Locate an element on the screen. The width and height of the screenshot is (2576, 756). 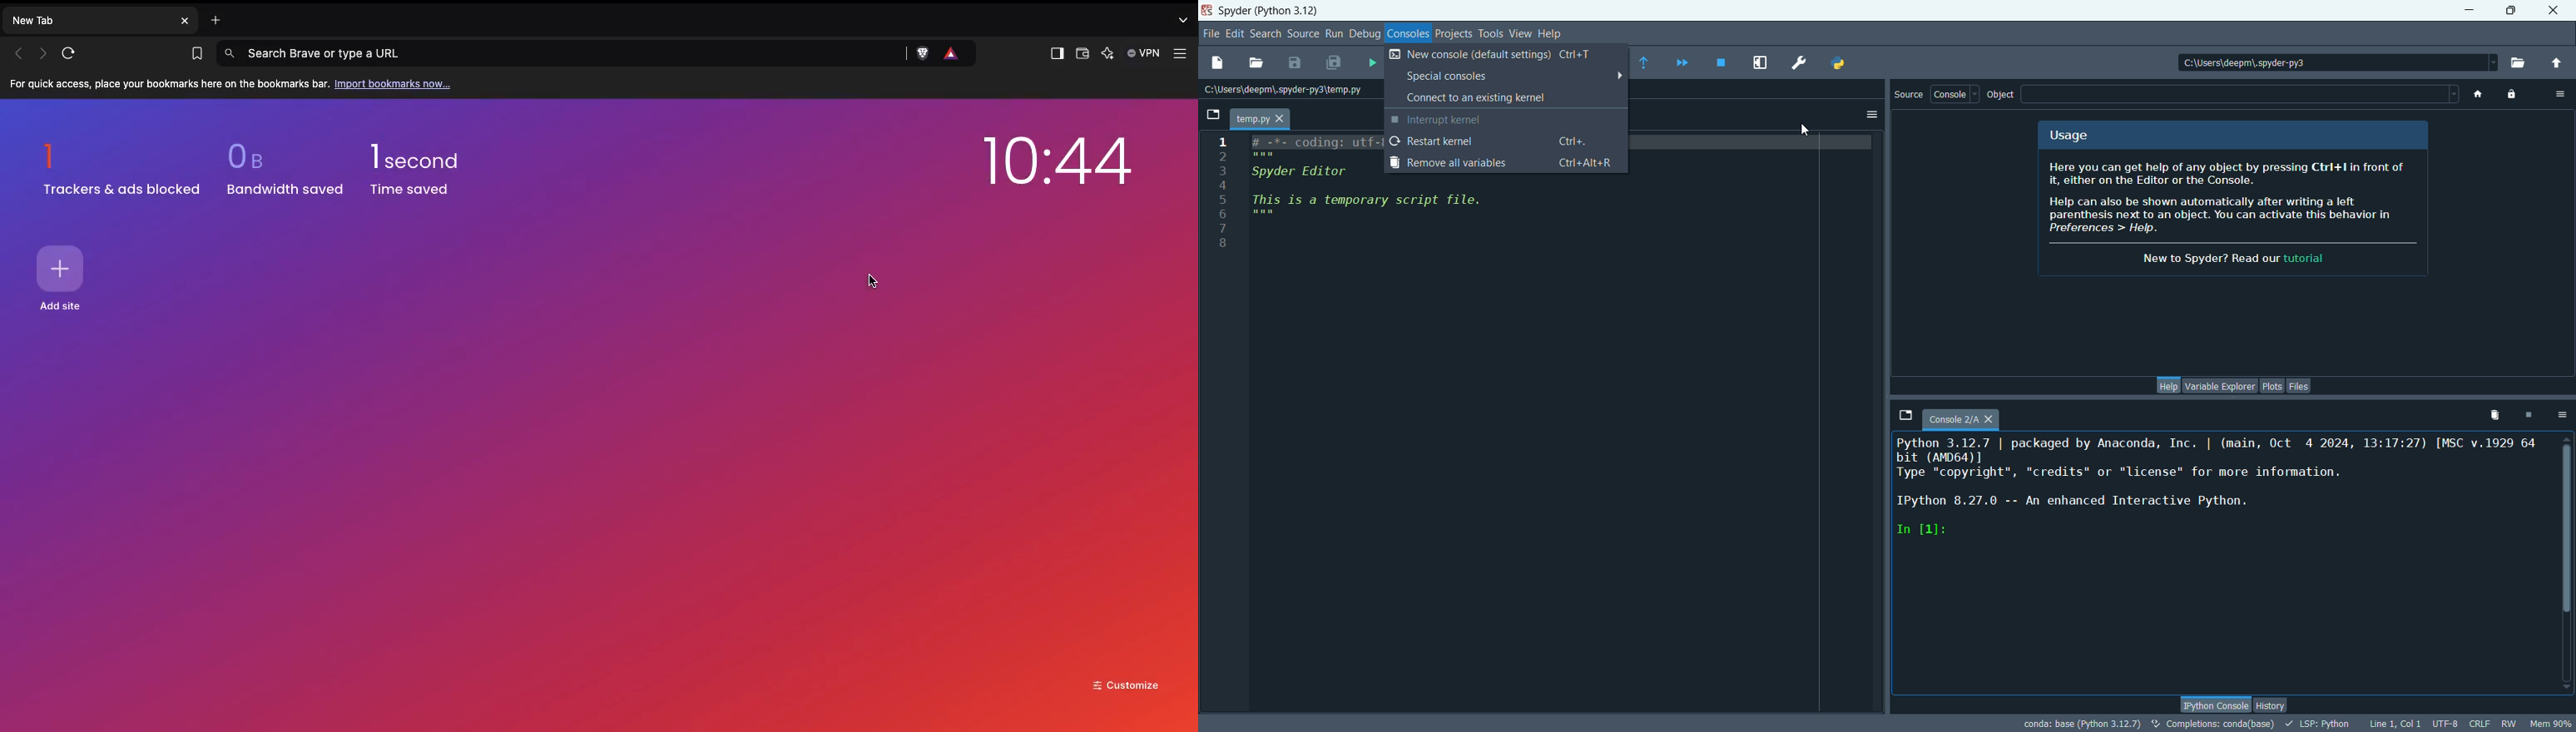
Next page is located at coordinates (45, 52).